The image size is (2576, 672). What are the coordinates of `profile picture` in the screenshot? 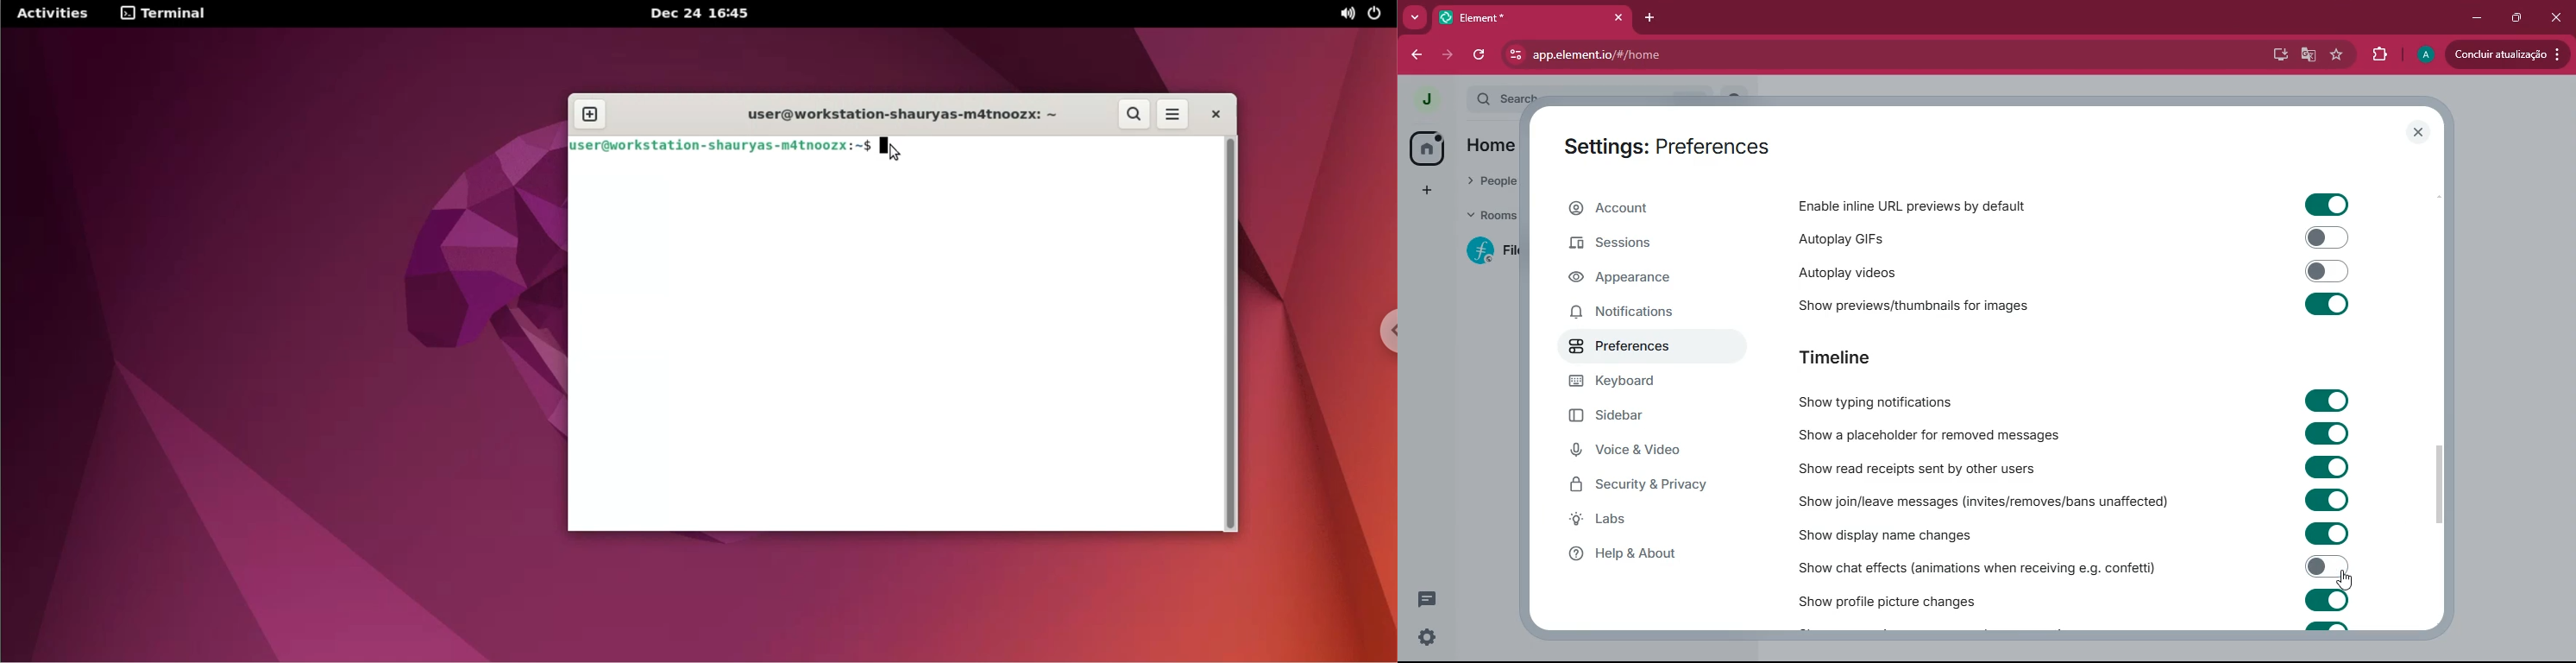 It's located at (1426, 99).